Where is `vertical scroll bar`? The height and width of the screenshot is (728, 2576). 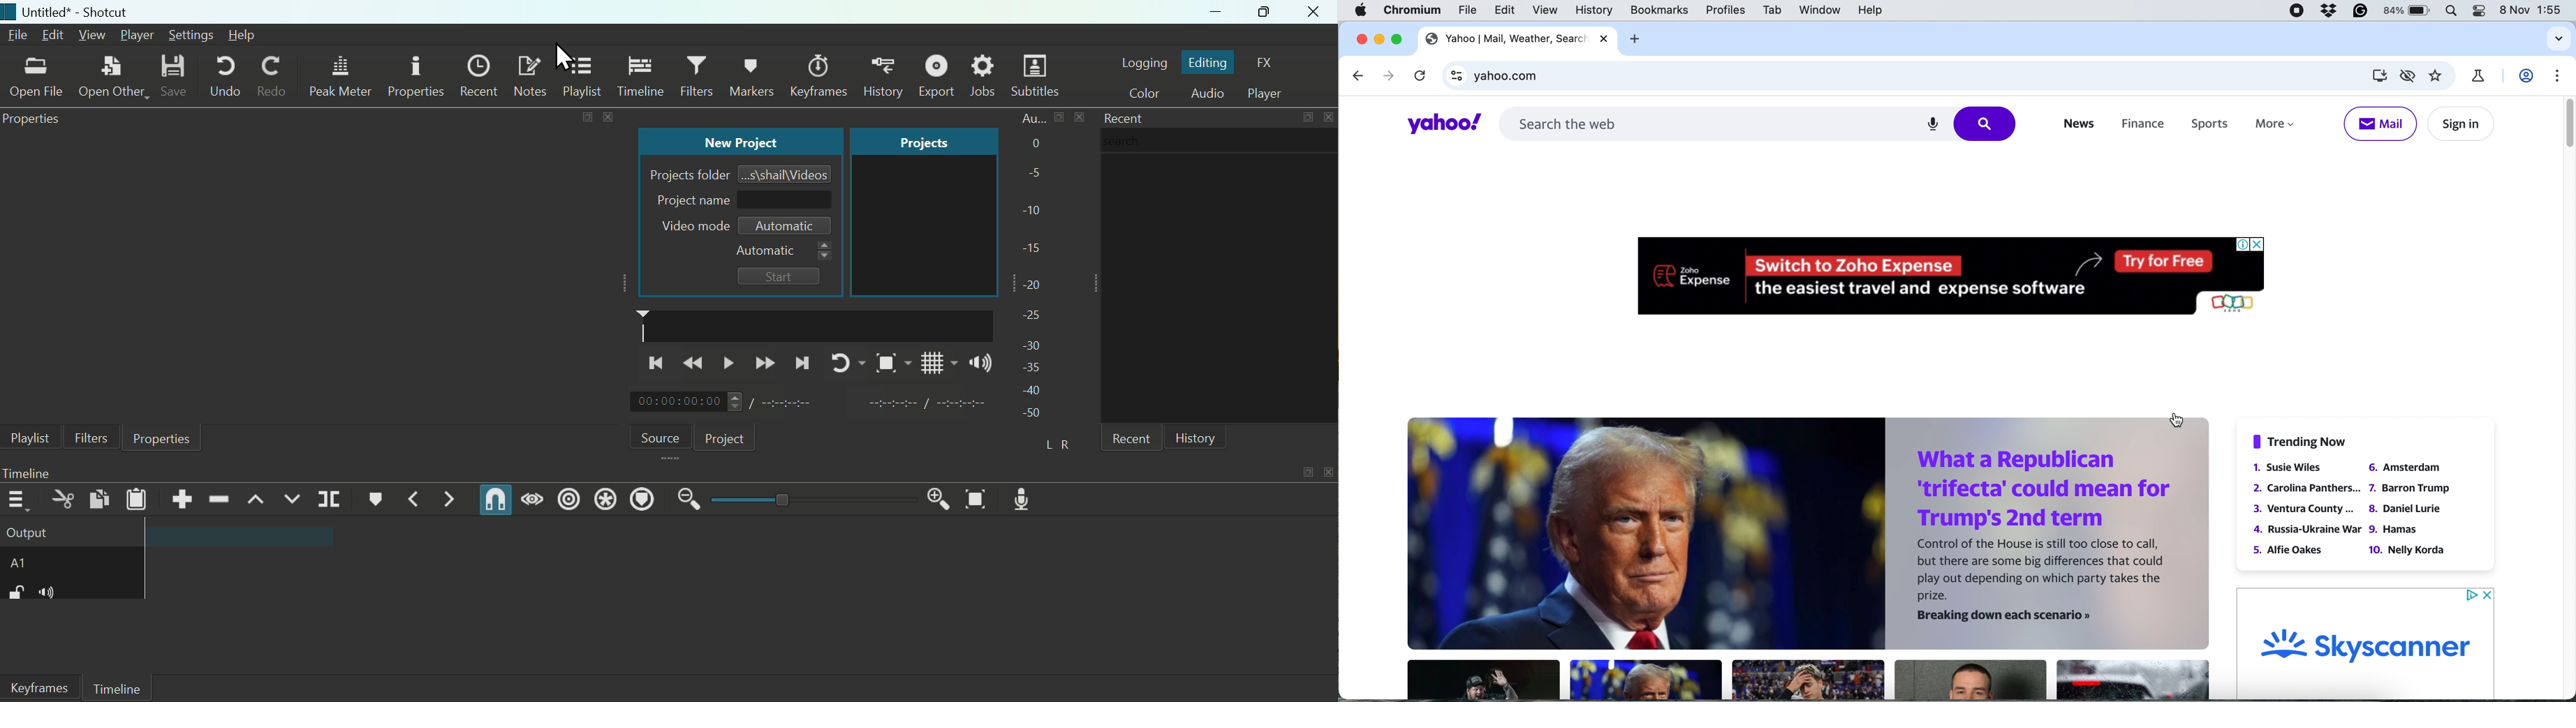
vertical scroll bar is located at coordinates (2564, 126).